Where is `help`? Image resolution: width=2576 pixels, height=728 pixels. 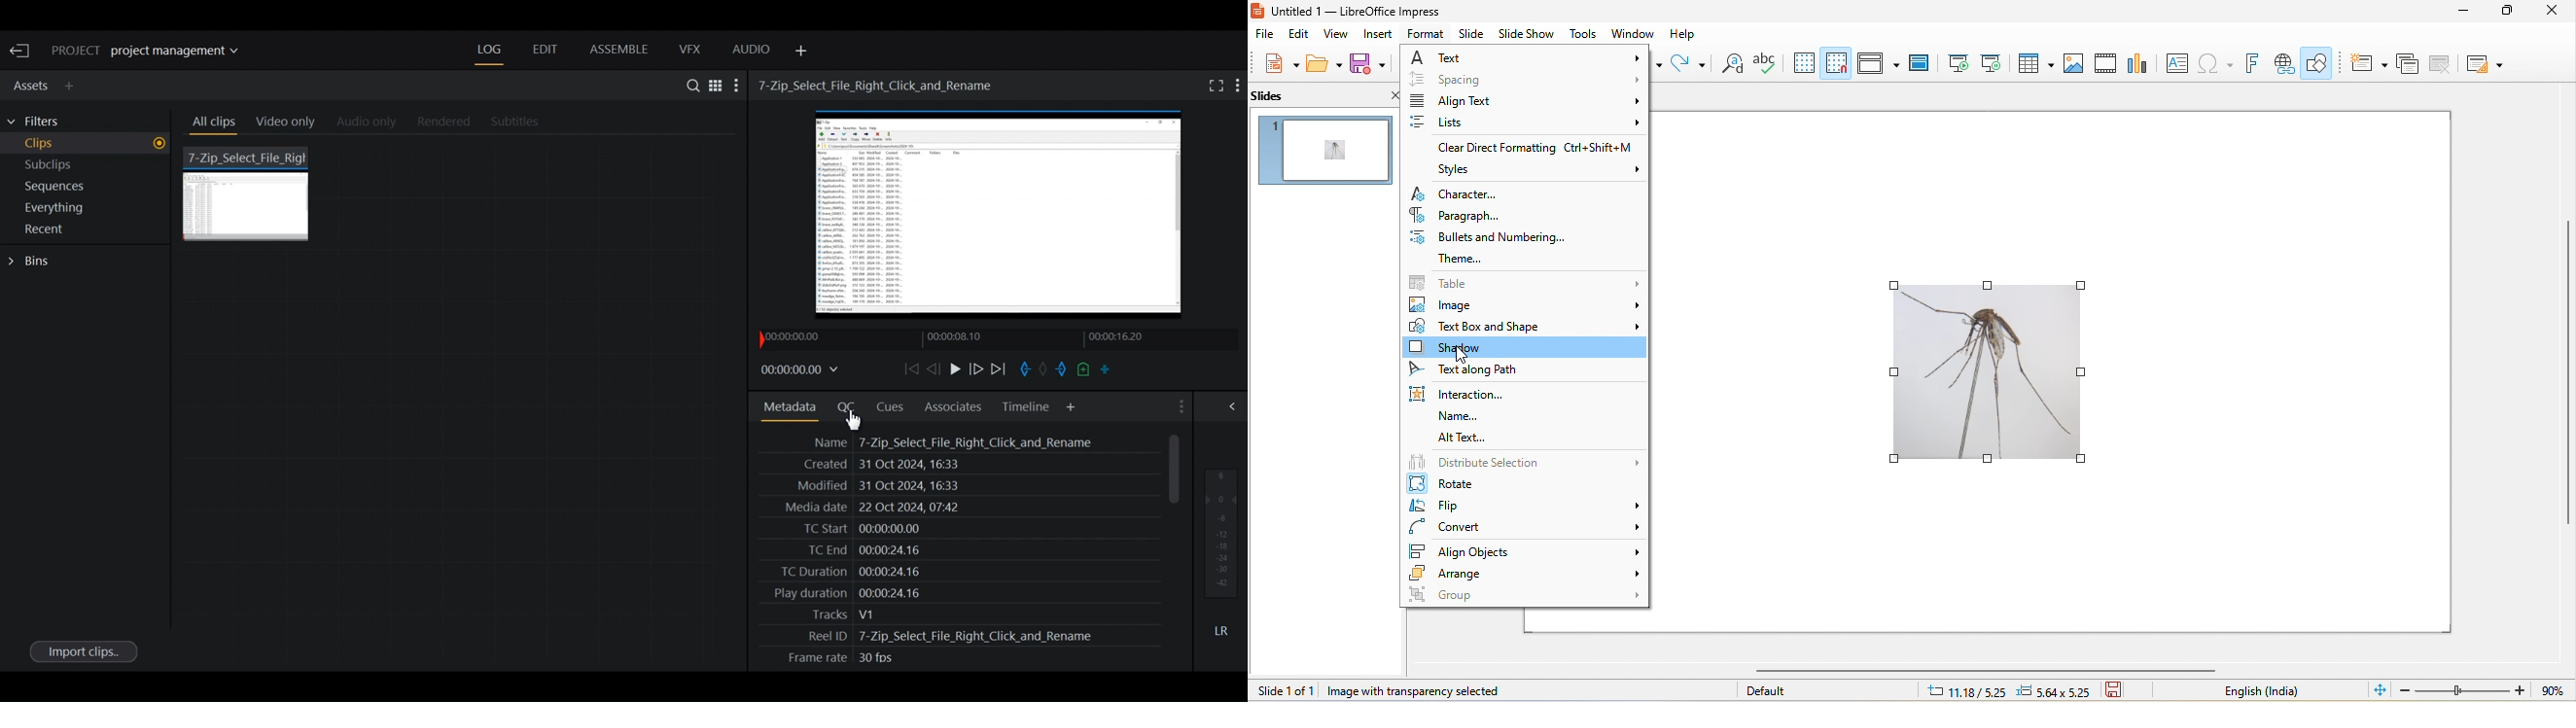 help is located at coordinates (1682, 34).